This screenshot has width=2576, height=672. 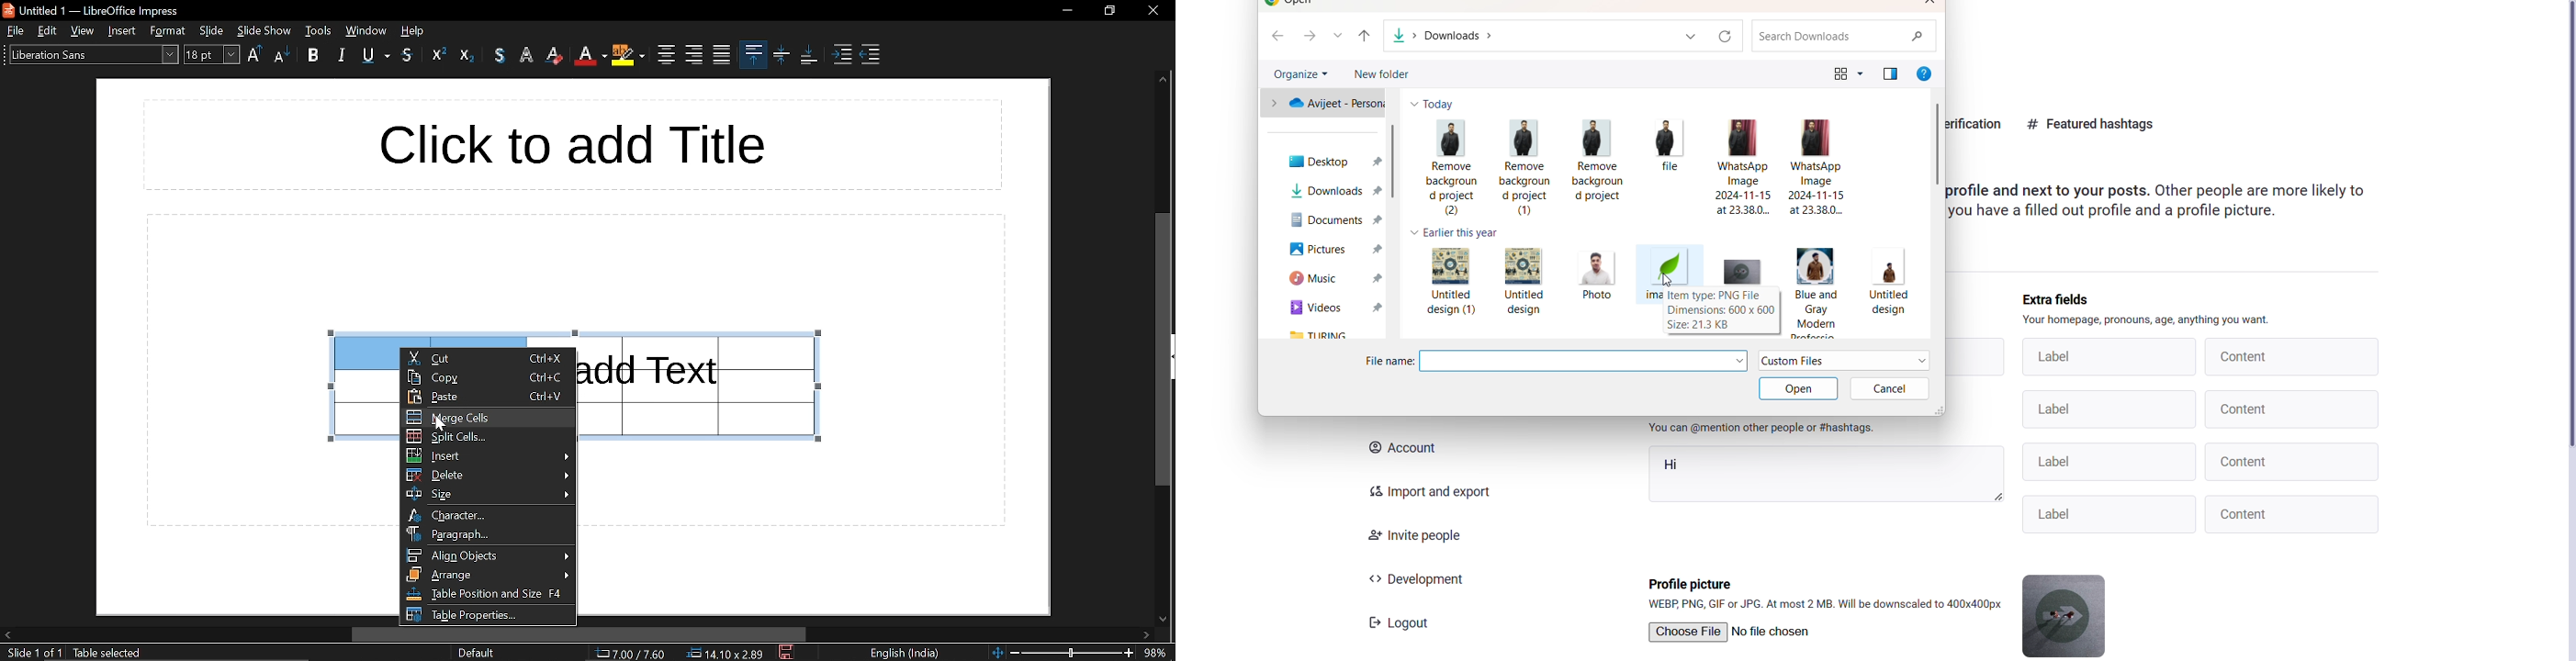 I want to click on Cursor, so click(x=441, y=423).